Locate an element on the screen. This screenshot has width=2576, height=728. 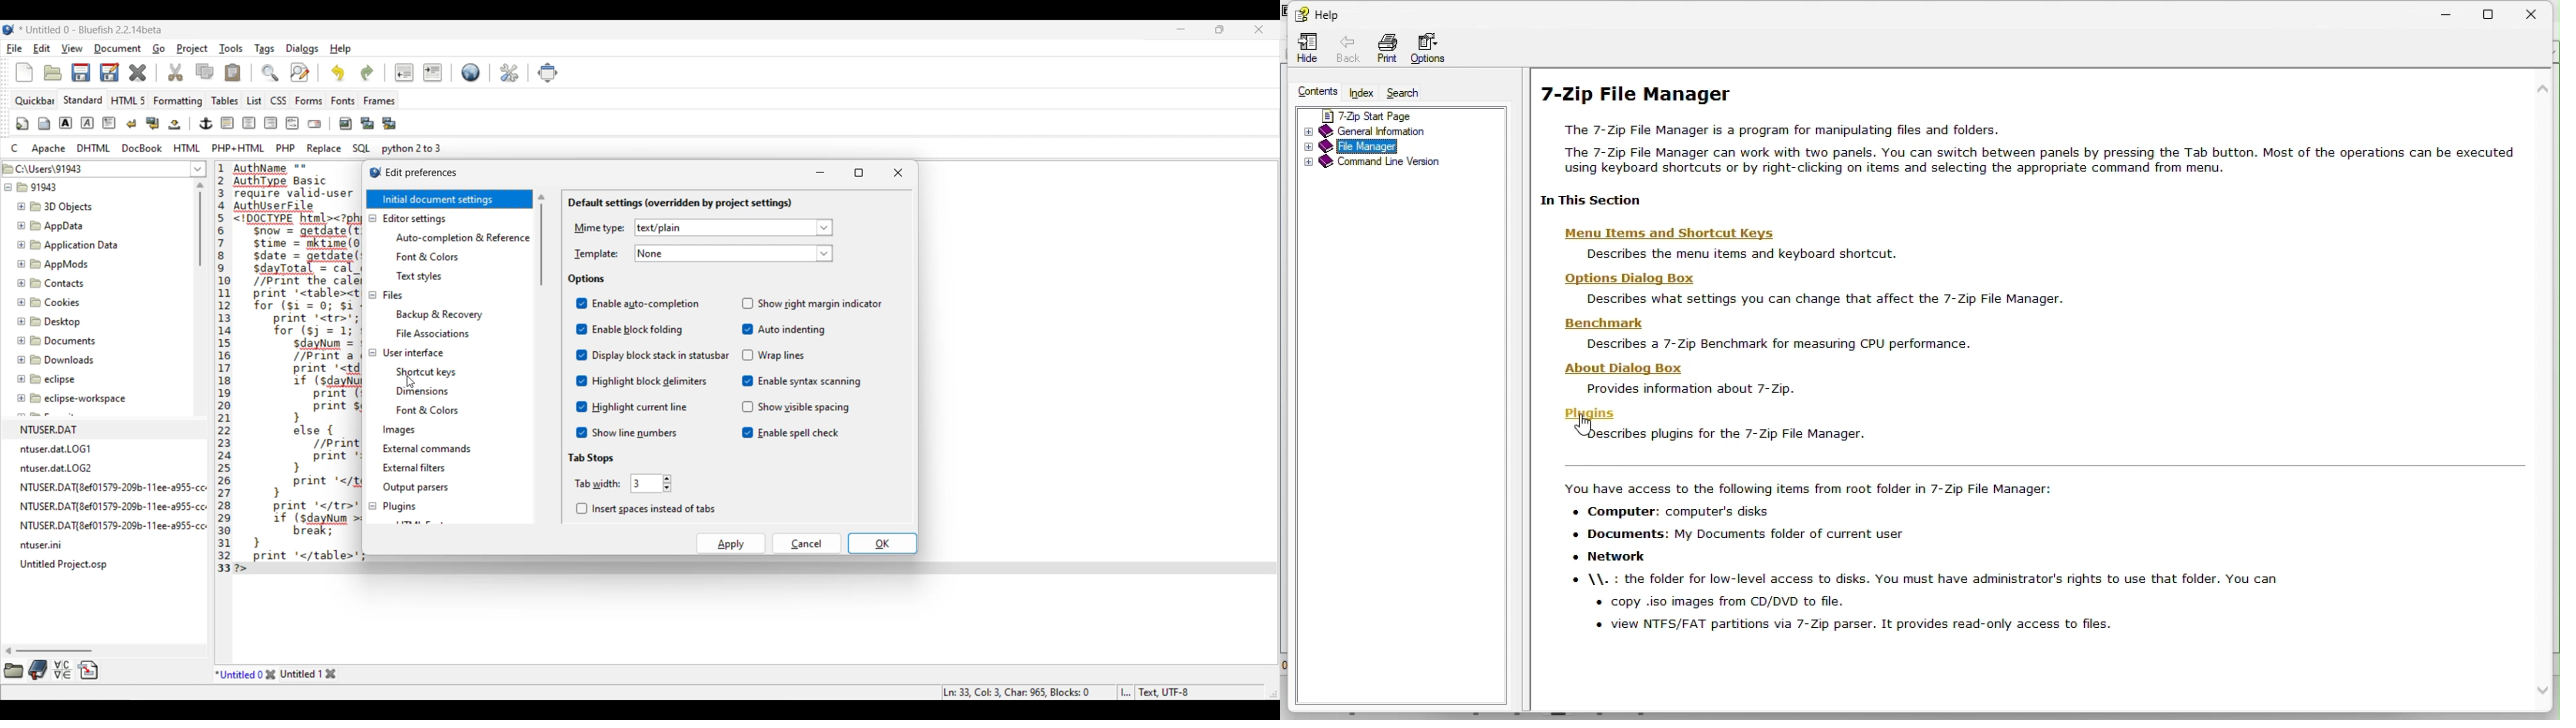
Contacts is located at coordinates (57, 283).